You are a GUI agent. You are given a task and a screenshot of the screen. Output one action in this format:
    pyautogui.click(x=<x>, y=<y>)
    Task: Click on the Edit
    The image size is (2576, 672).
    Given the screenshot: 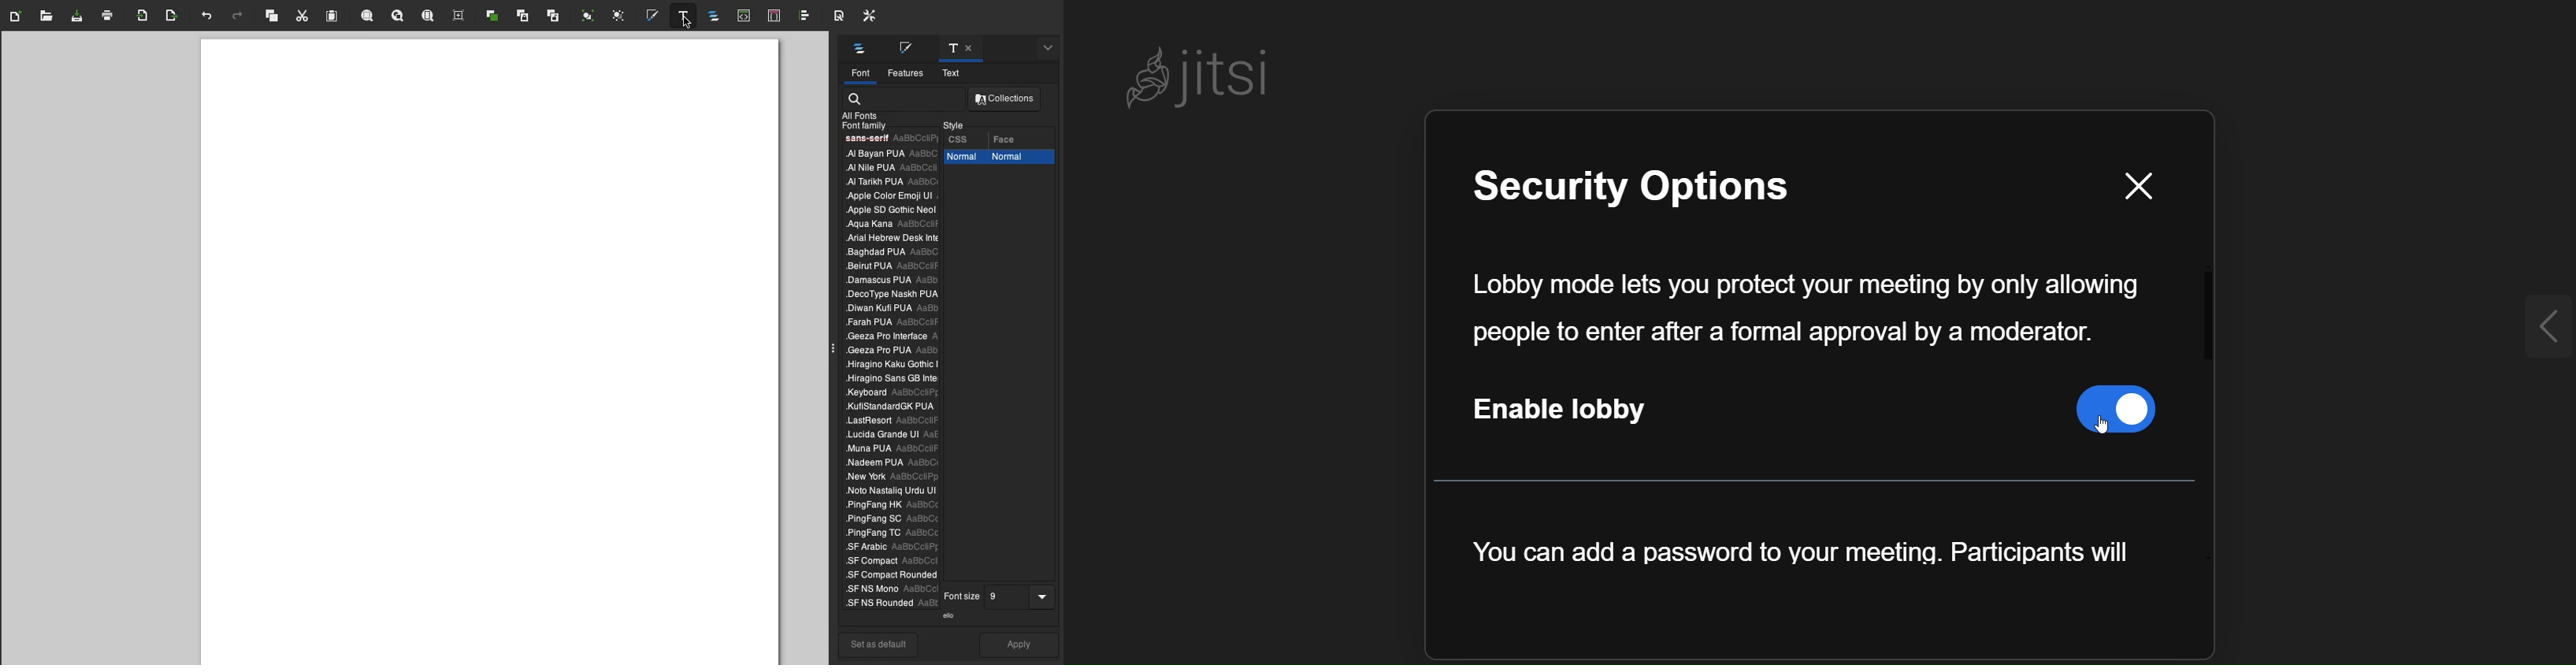 What is the action you would take?
    pyautogui.click(x=911, y=48)
    